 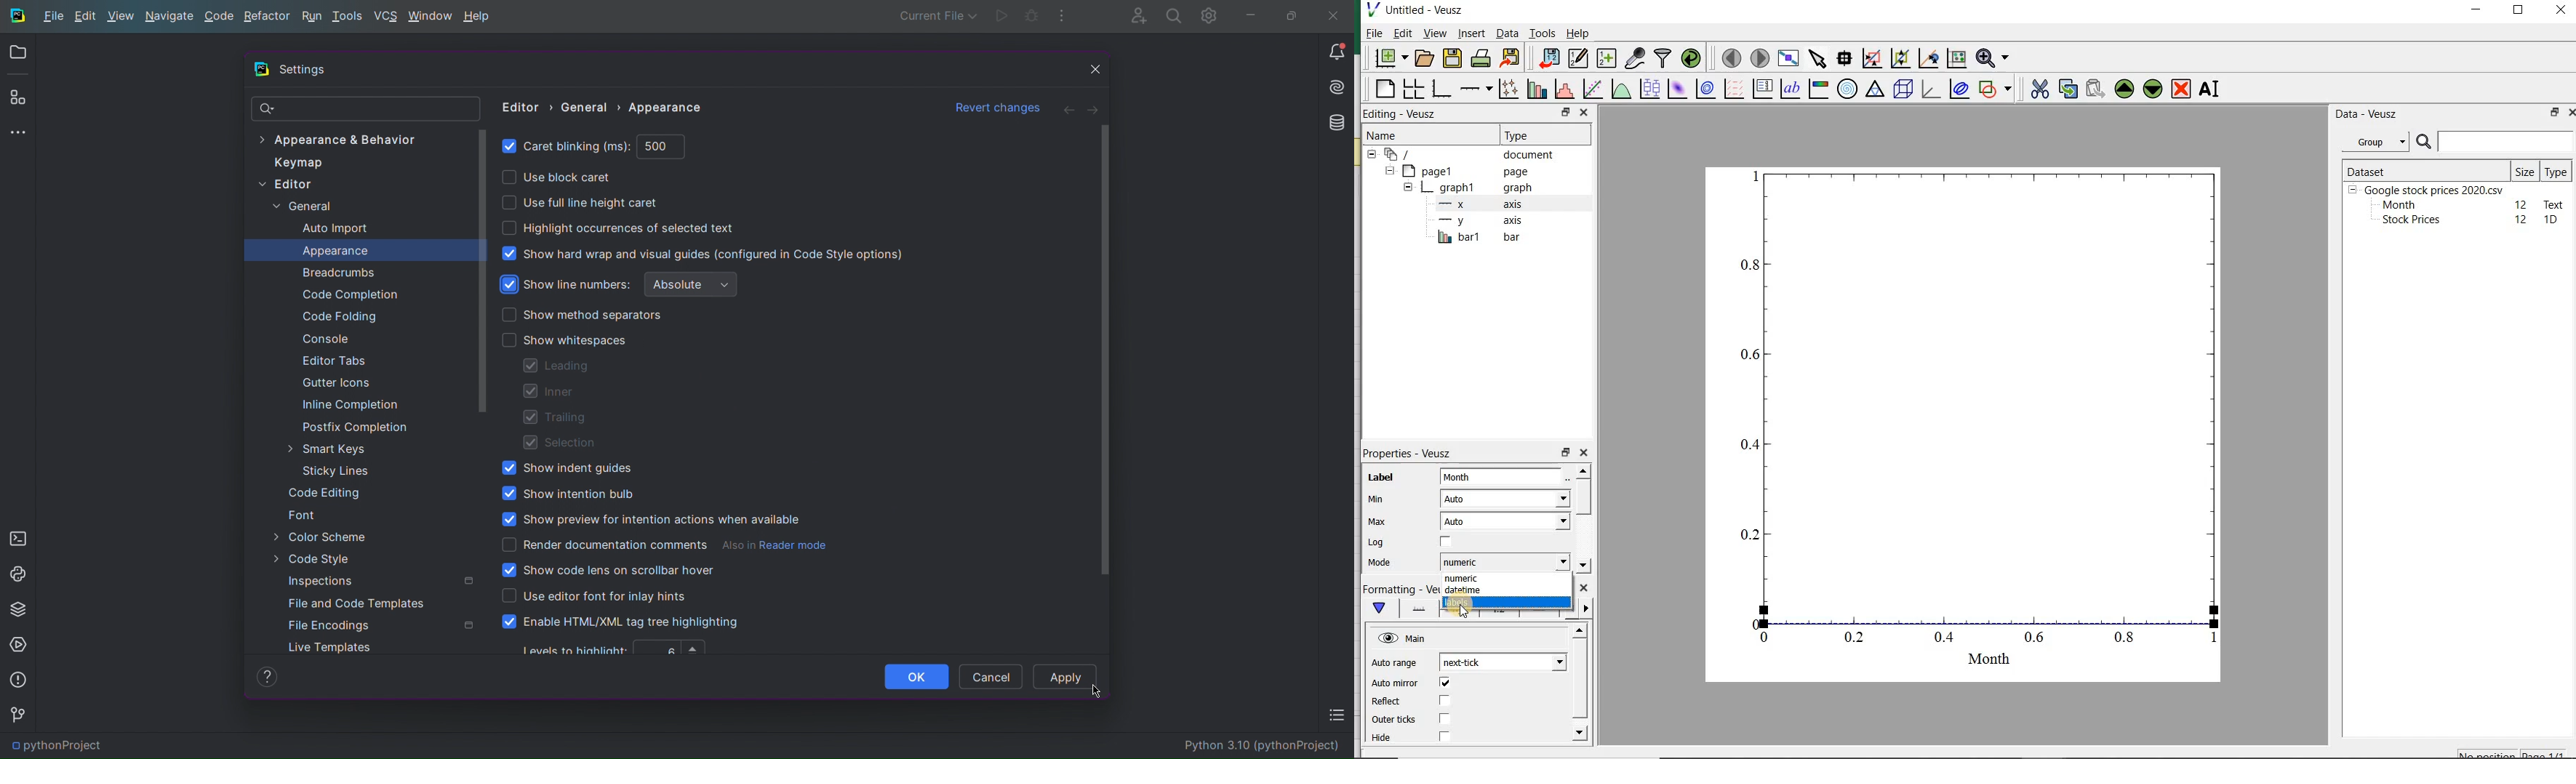 What do you see at coordinates (337, 138) in the screenshot?
I see `Appearance & Behavior` at bounding box center [337, 138].